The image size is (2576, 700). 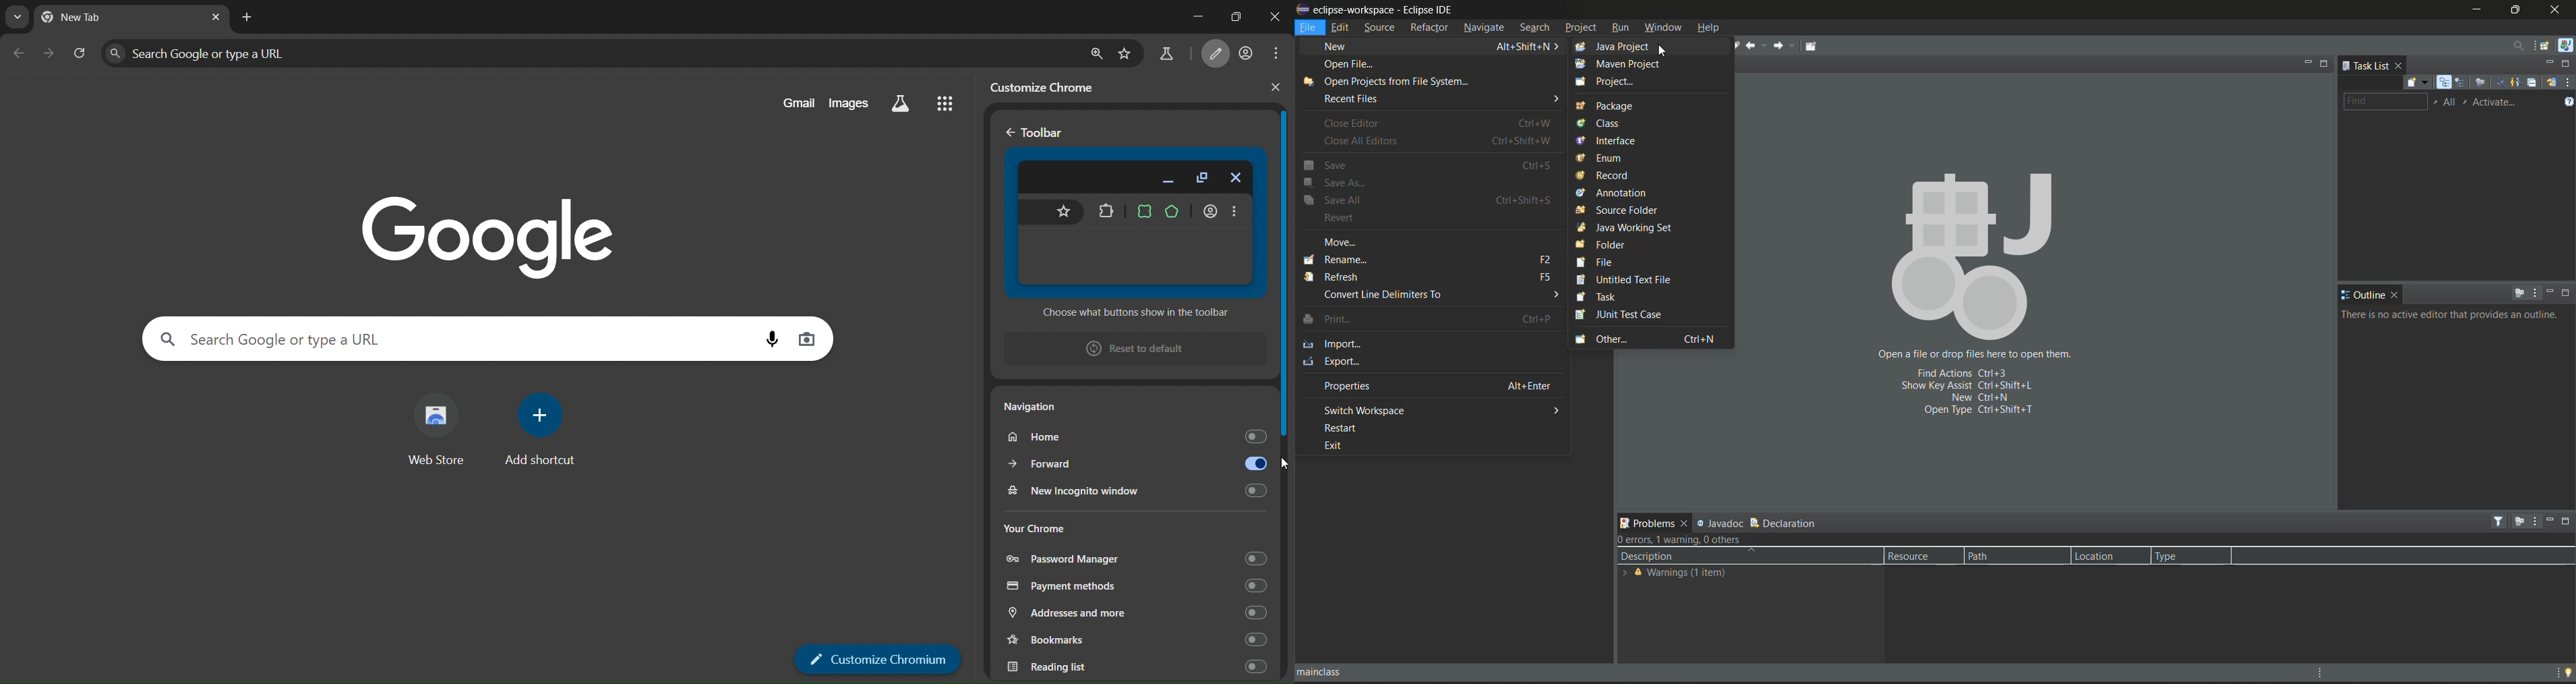 I want to click on find, so click(x=2385, y=102).